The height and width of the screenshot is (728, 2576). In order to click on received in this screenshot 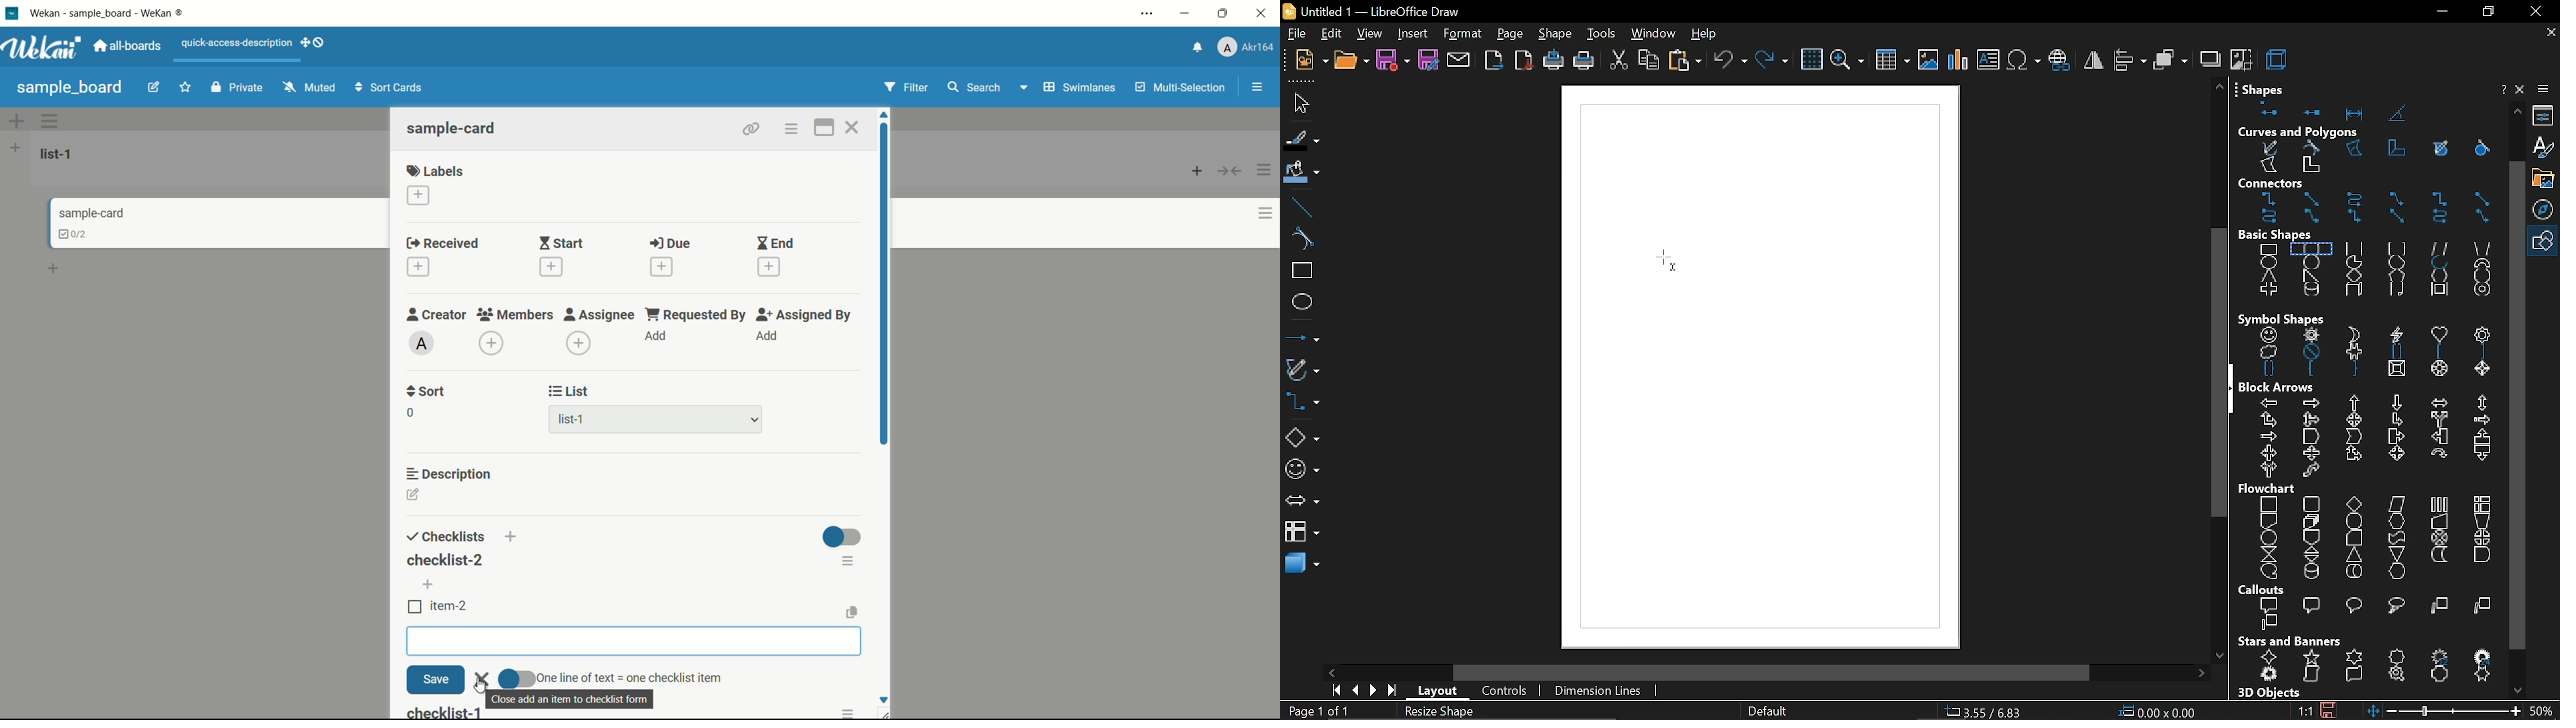, I will do `click(443, 244)`.